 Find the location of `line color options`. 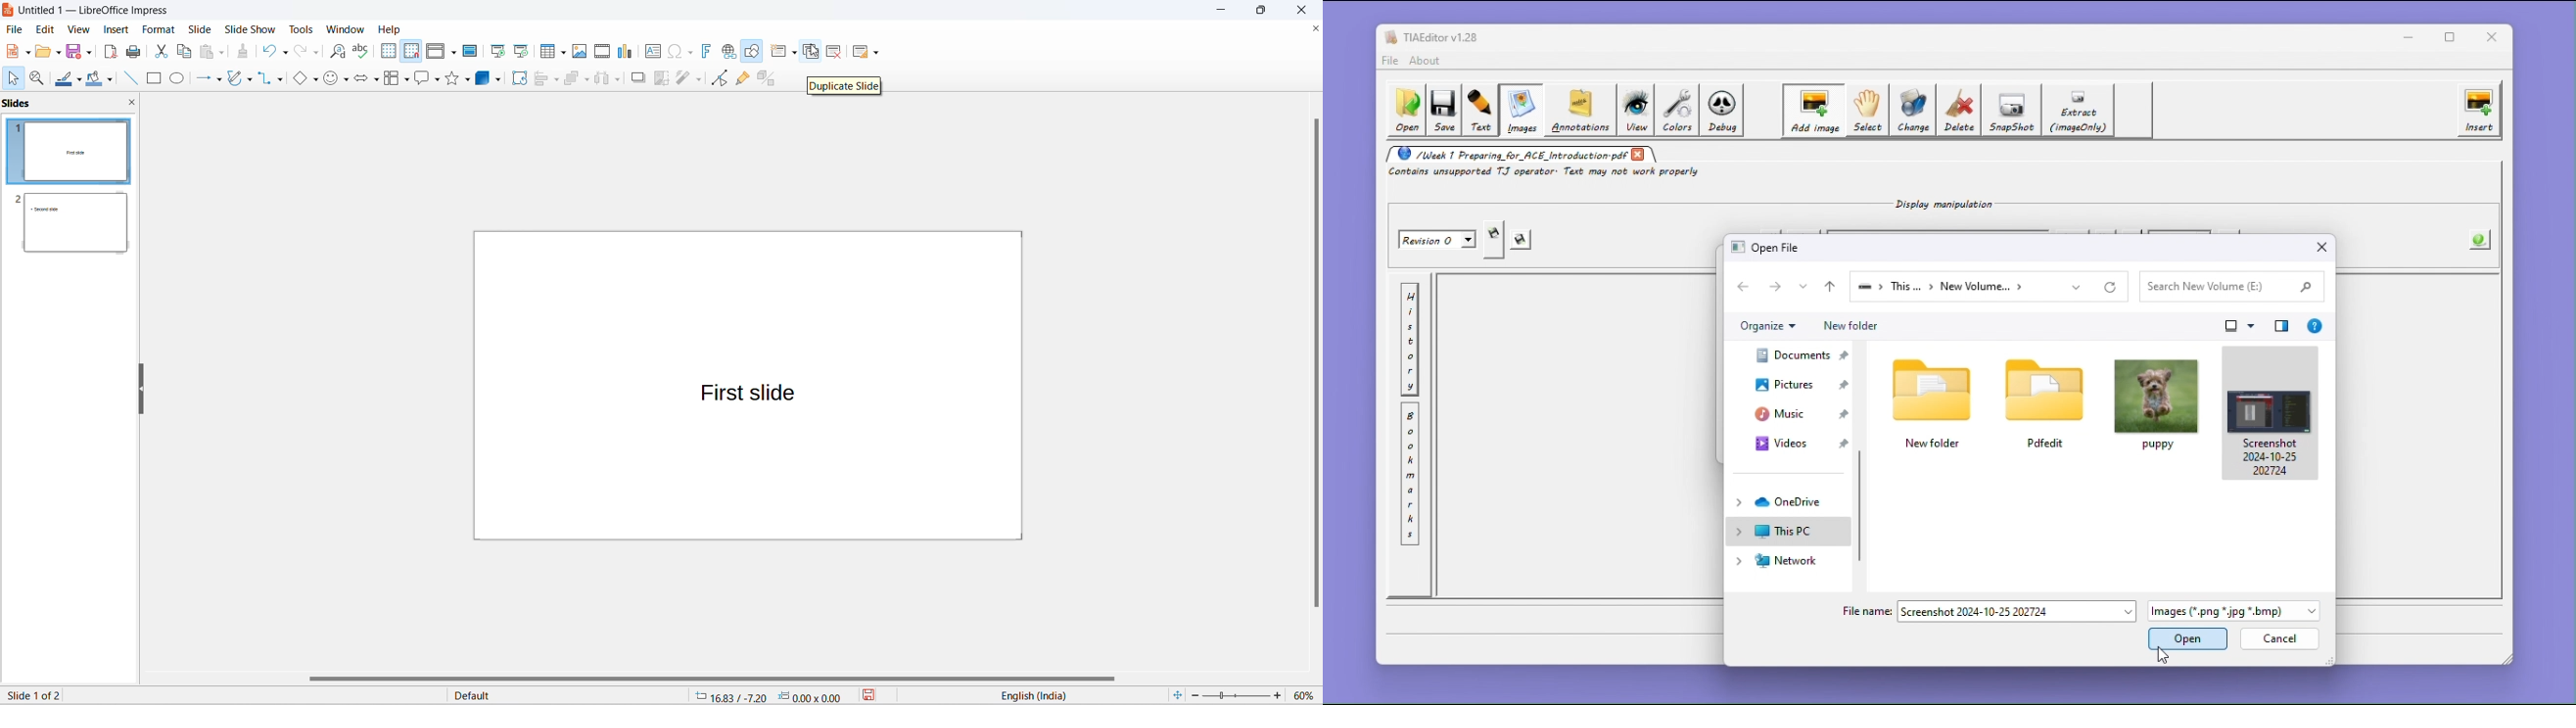

line color options is located at coordinates (78, 78).